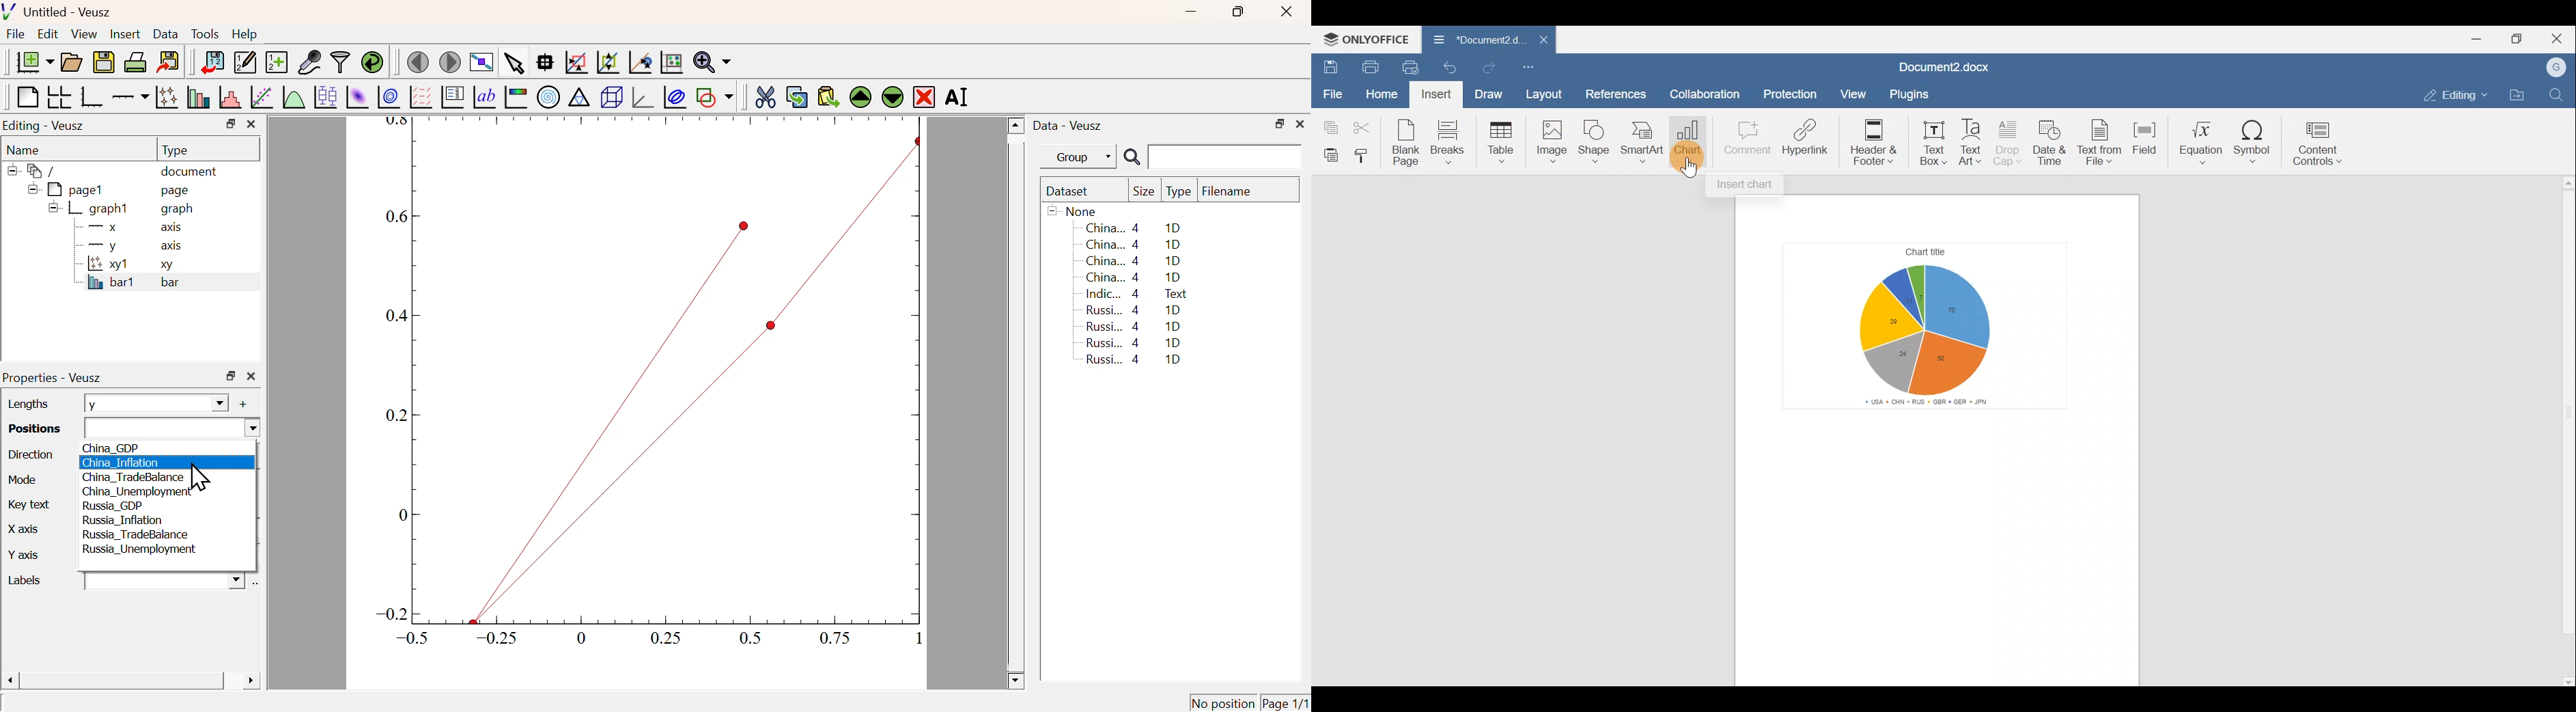 Image resolution: width=2576 pixels, height=728 pixels. I want to click on SmartArt, so click(1643, 144).